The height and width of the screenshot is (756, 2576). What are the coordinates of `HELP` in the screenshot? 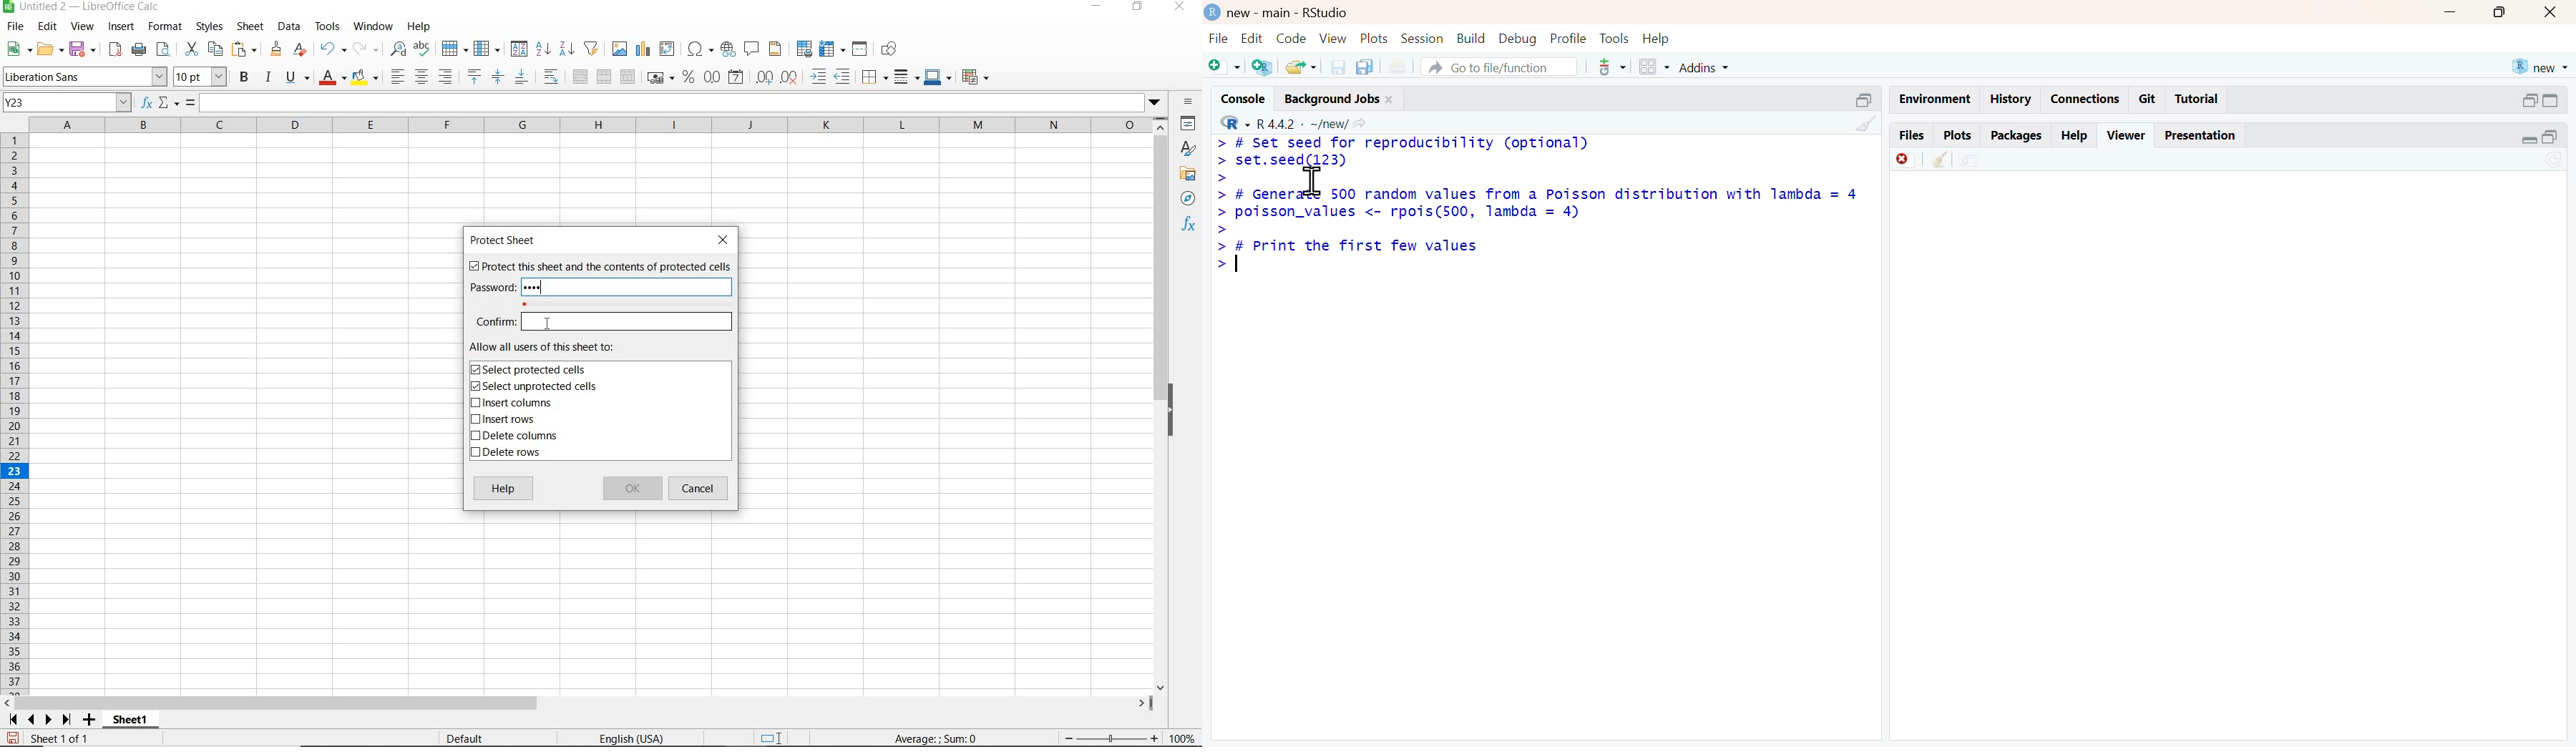 It's located at (504, 490).